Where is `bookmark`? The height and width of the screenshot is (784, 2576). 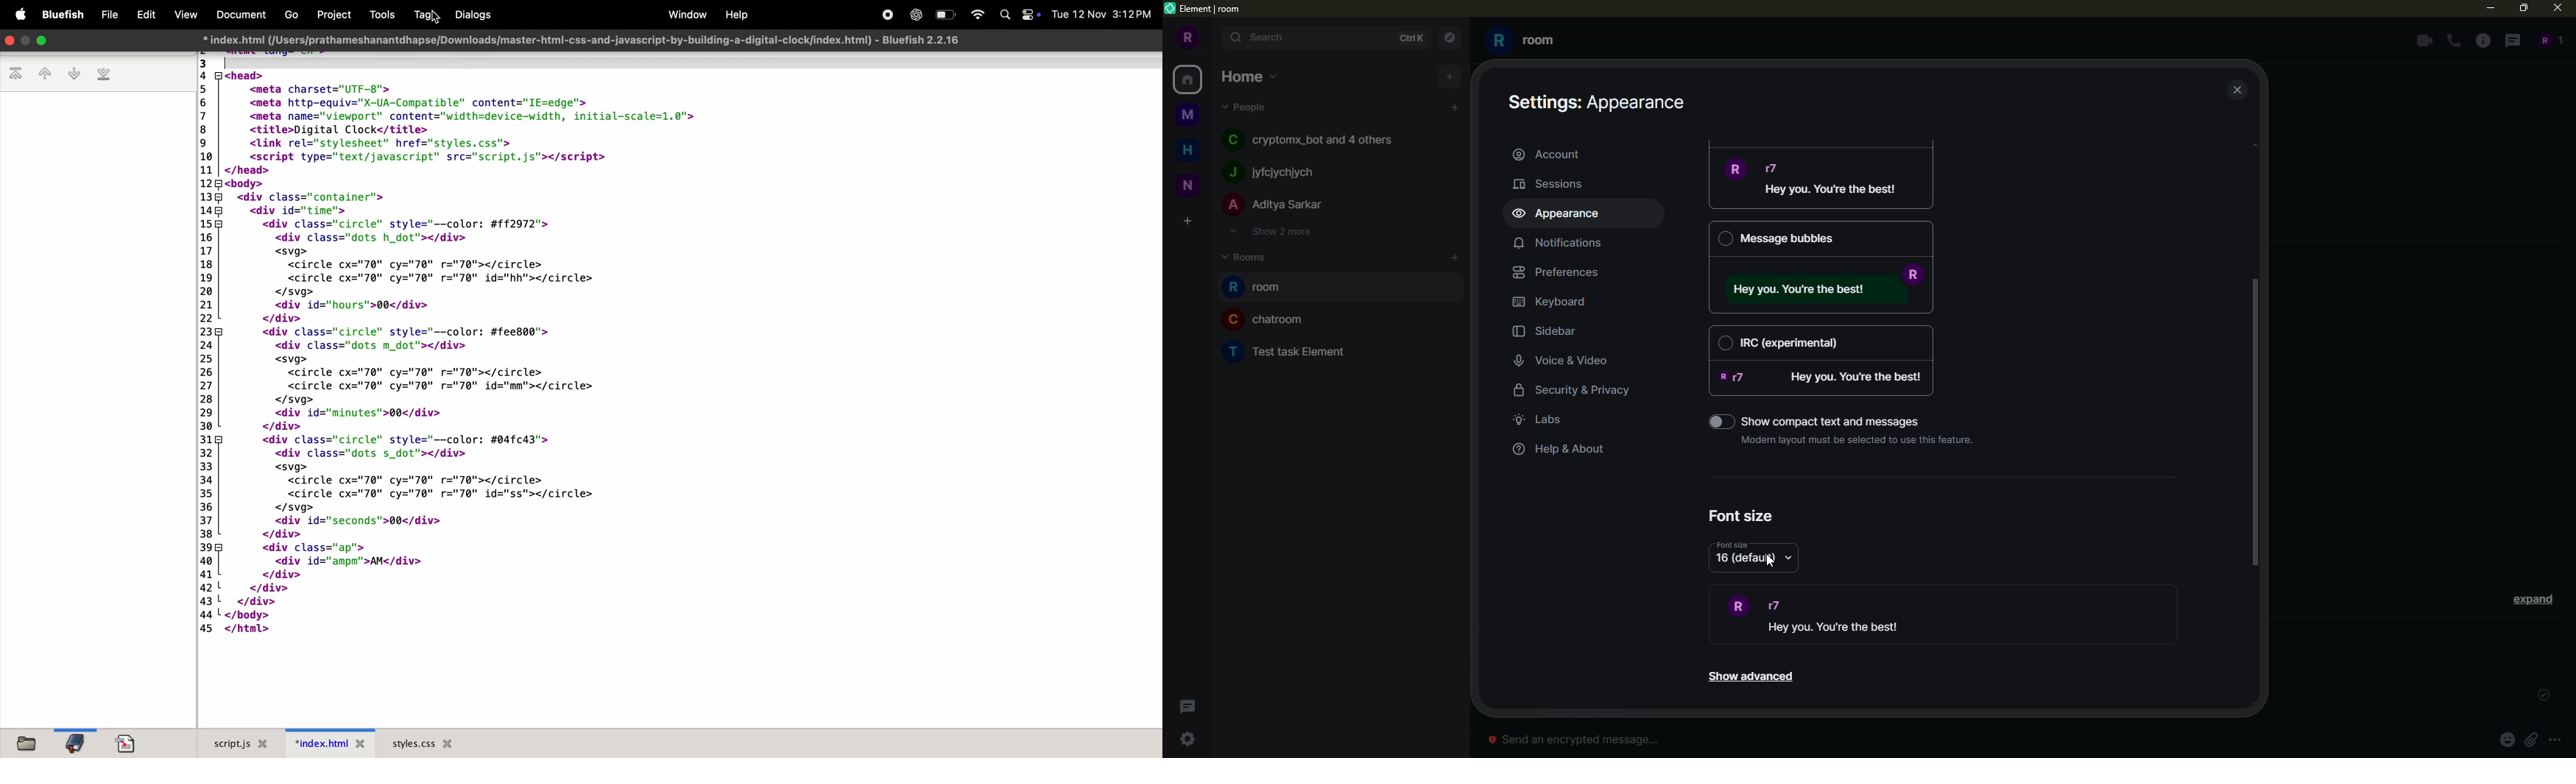
bookmark is located at coordinates (75, 742).